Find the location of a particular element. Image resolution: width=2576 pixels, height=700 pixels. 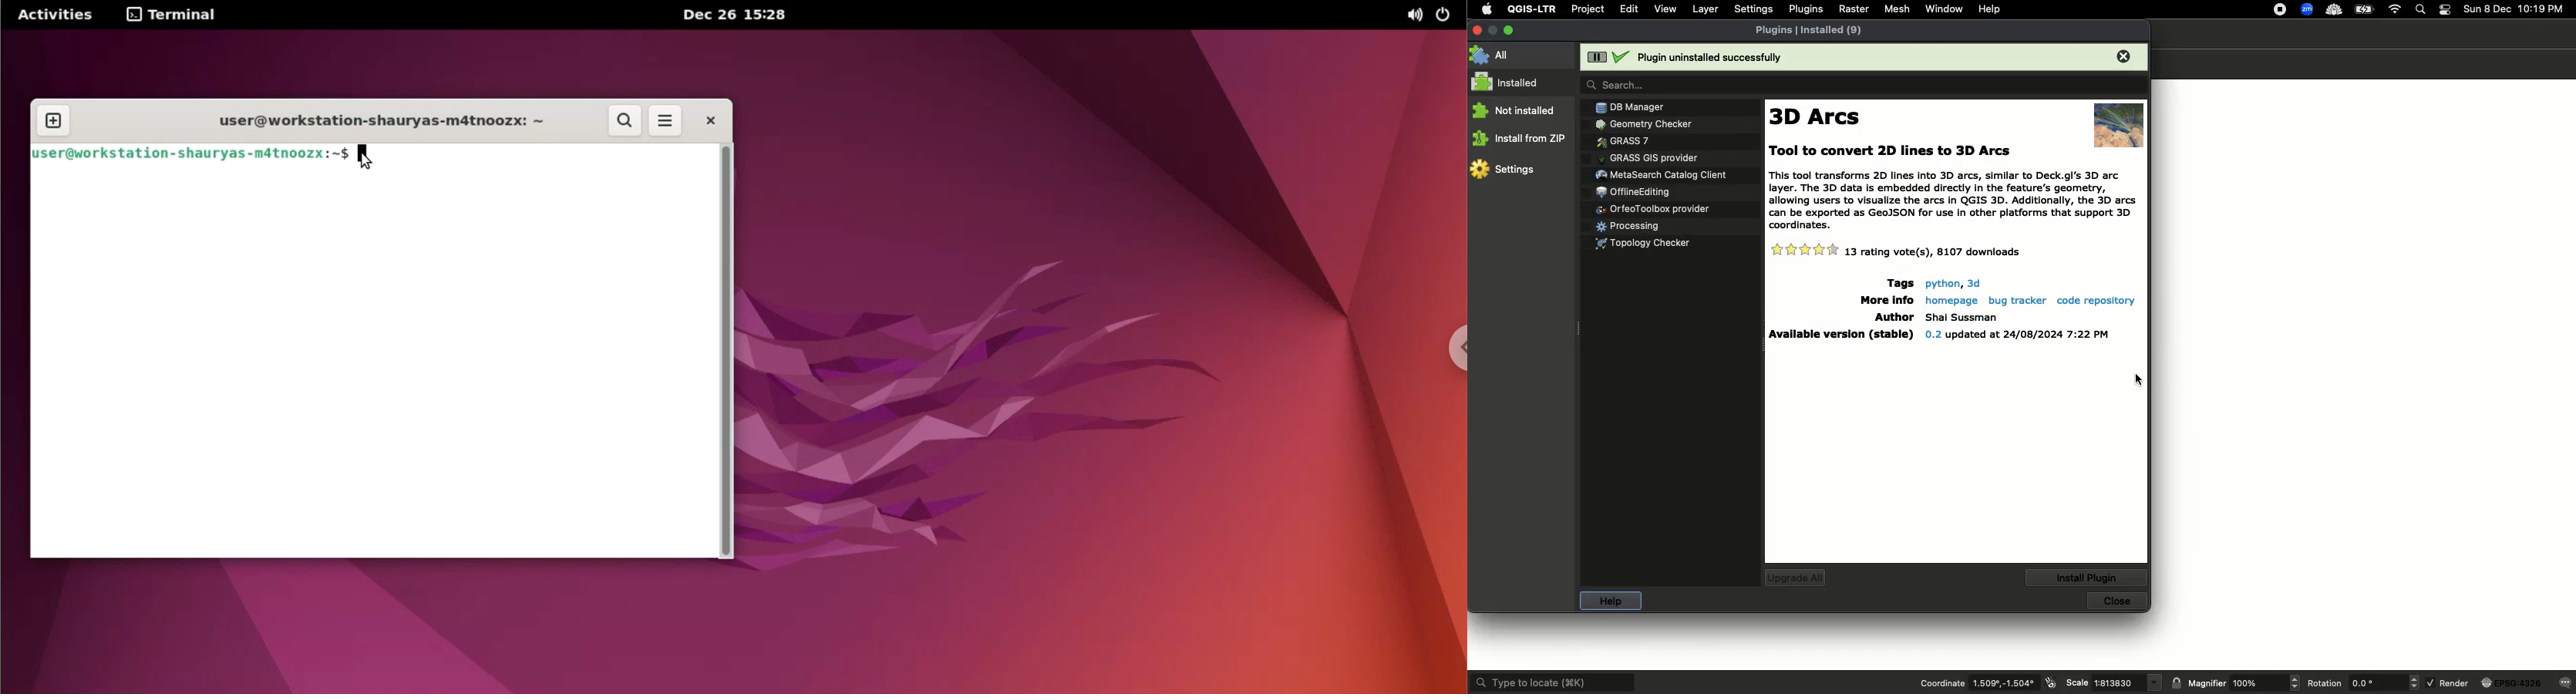

terminal is located at coordinates (176, 16).